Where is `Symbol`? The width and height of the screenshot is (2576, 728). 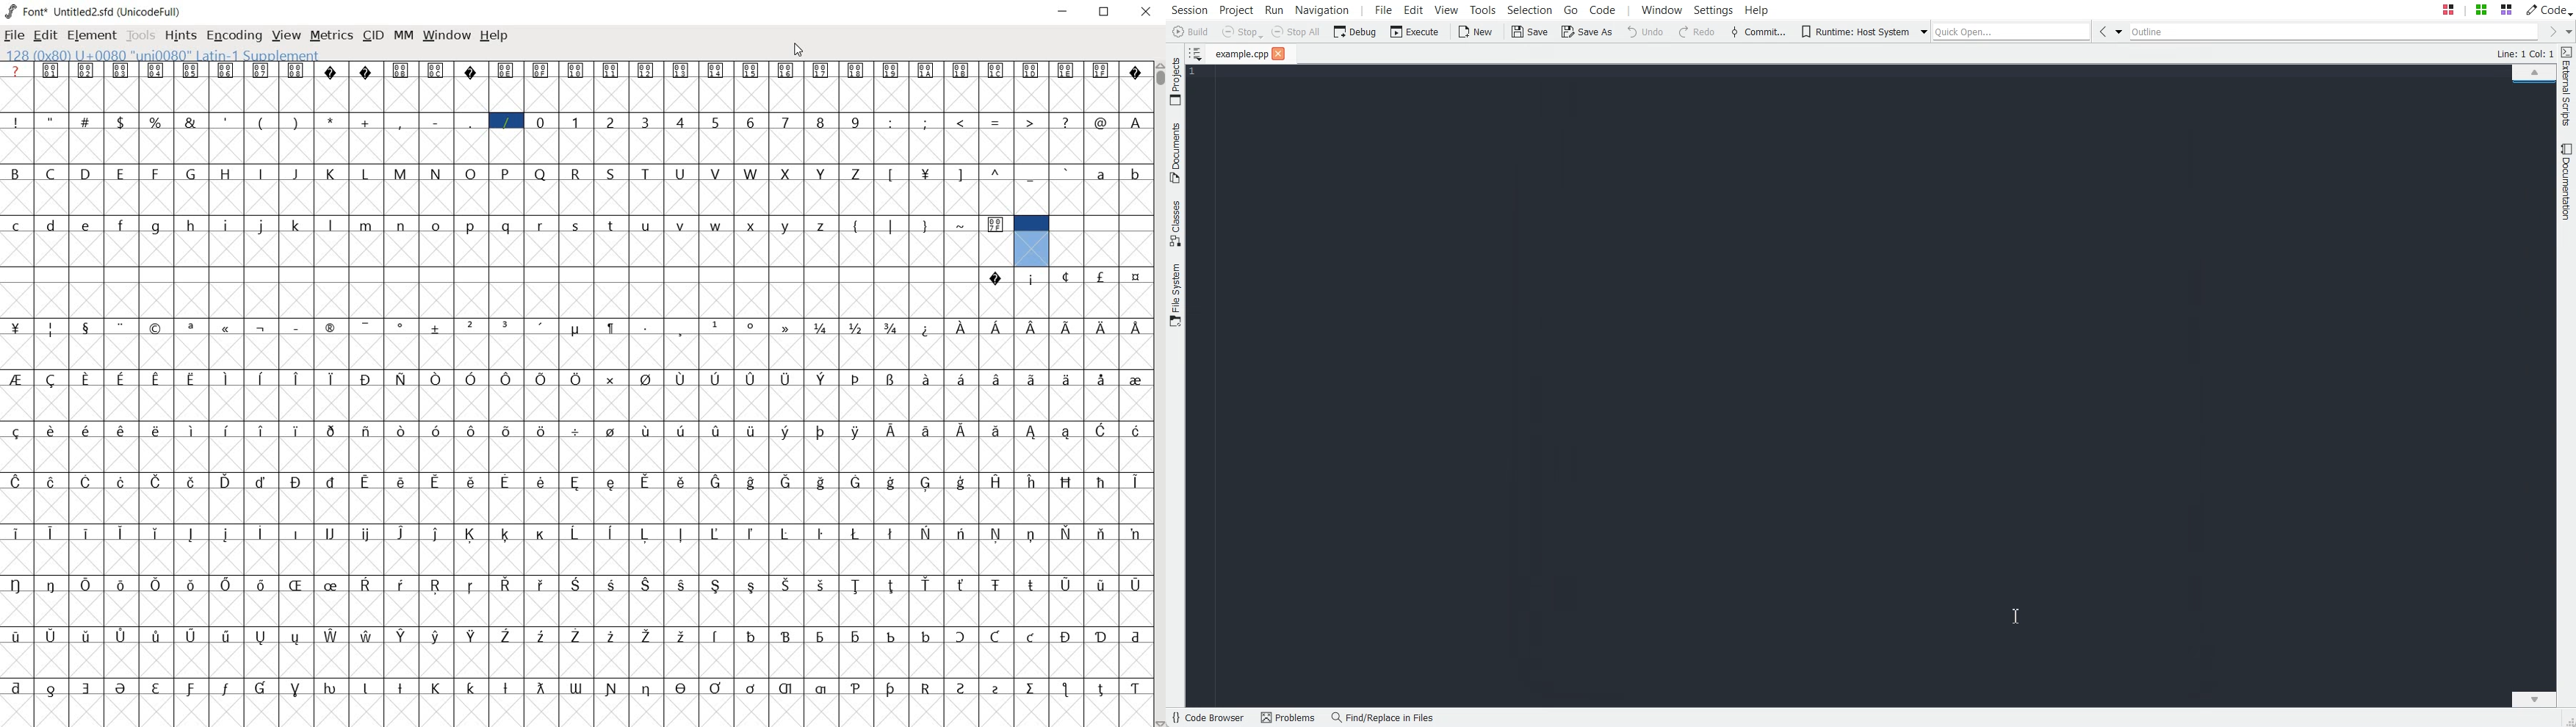 Symbol is located at coordinates (53, 71).